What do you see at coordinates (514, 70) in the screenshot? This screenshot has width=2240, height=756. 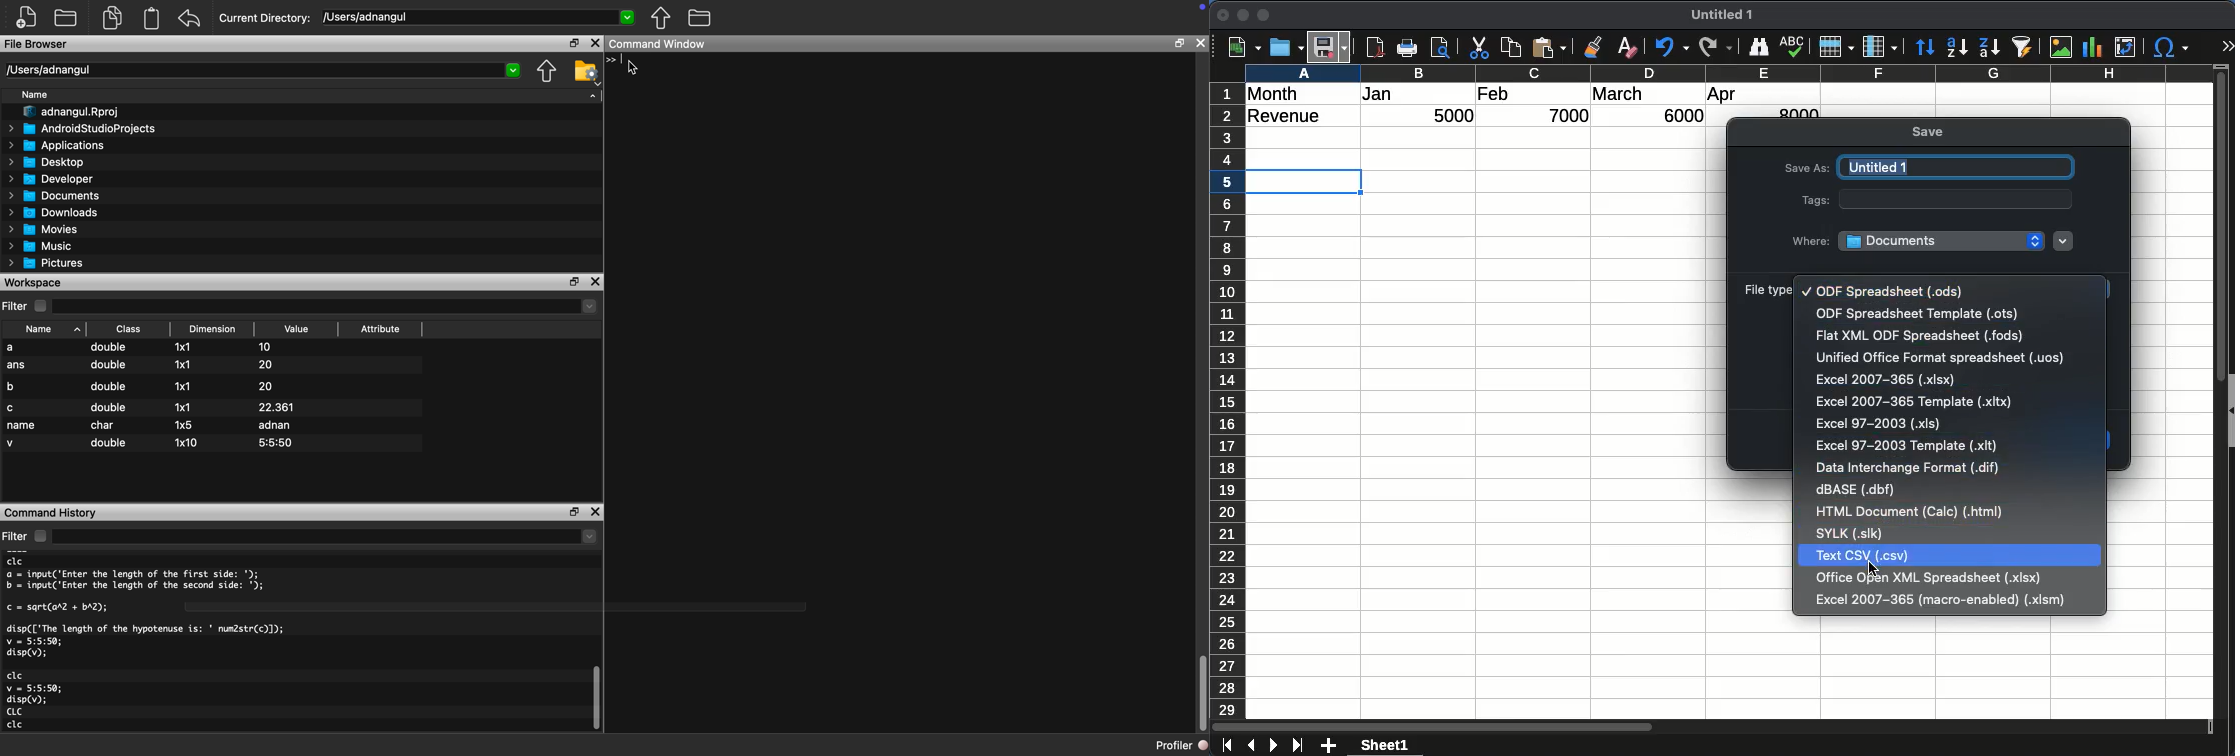 I see `dropdown` at bounding box center [514, 70].